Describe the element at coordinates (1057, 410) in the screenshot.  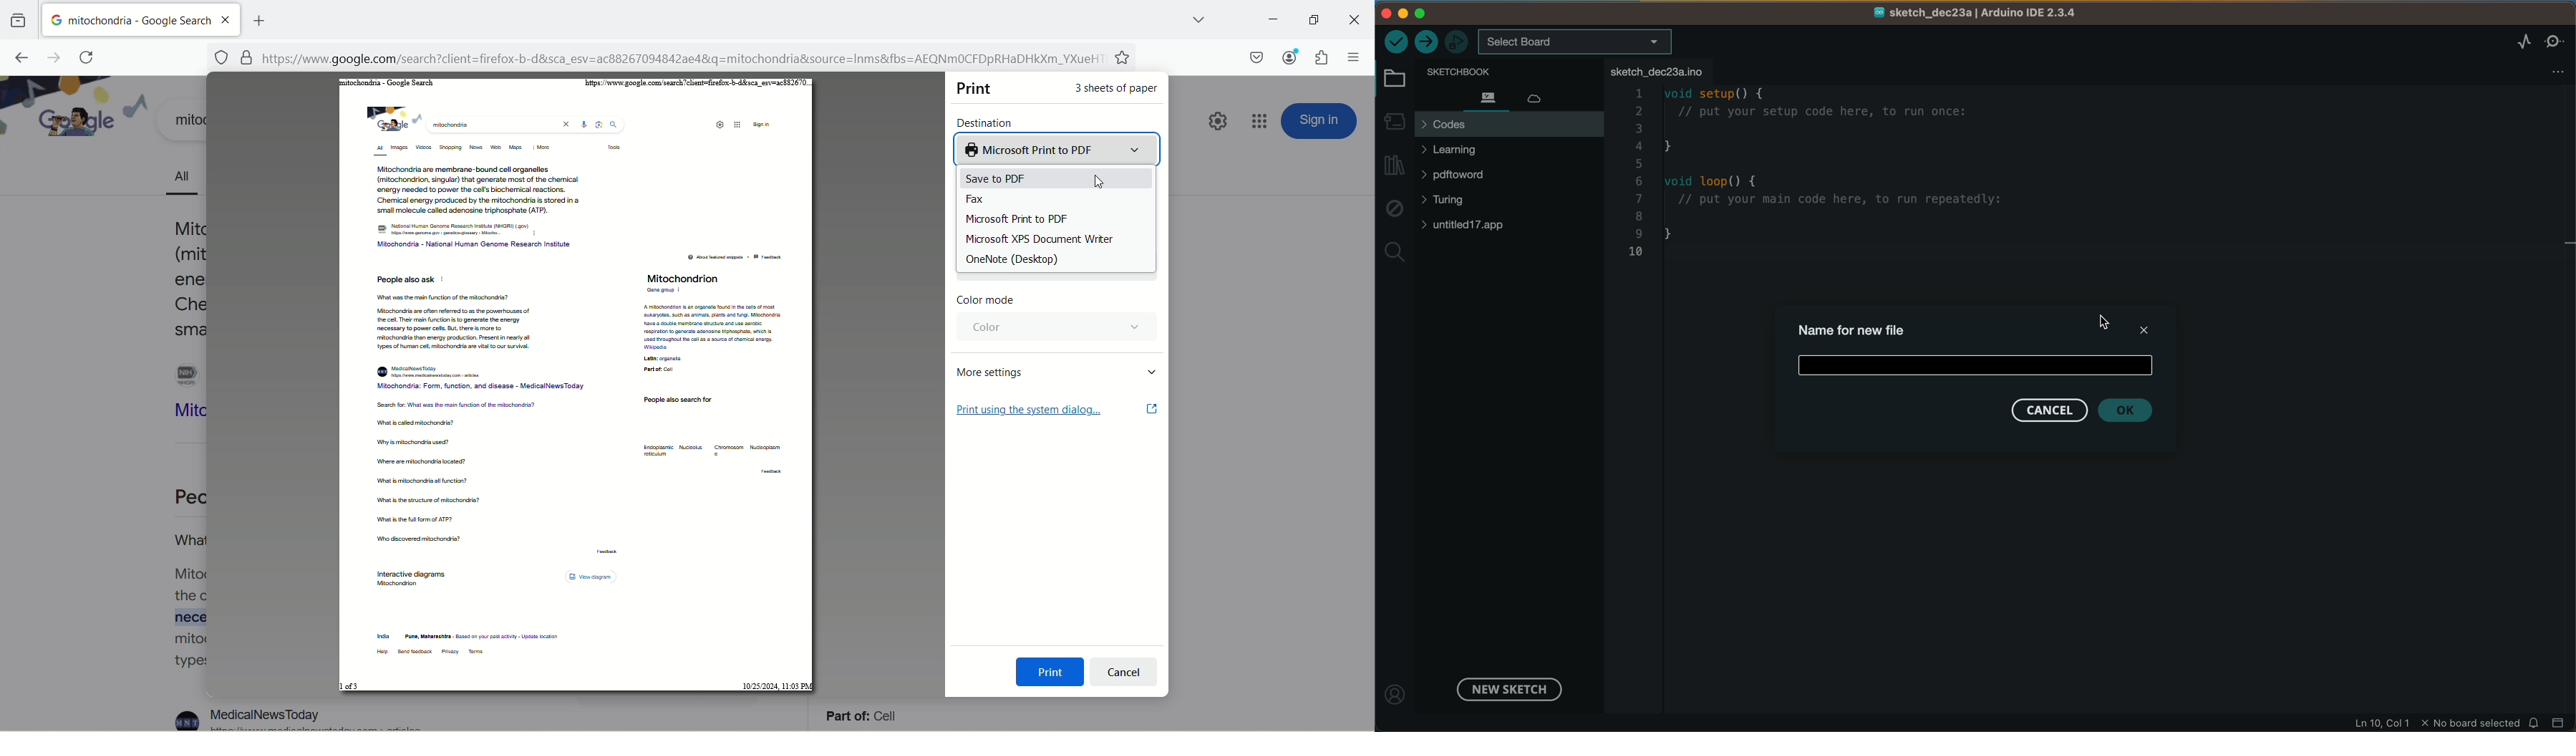
I see `print using the system dialog` at that location.